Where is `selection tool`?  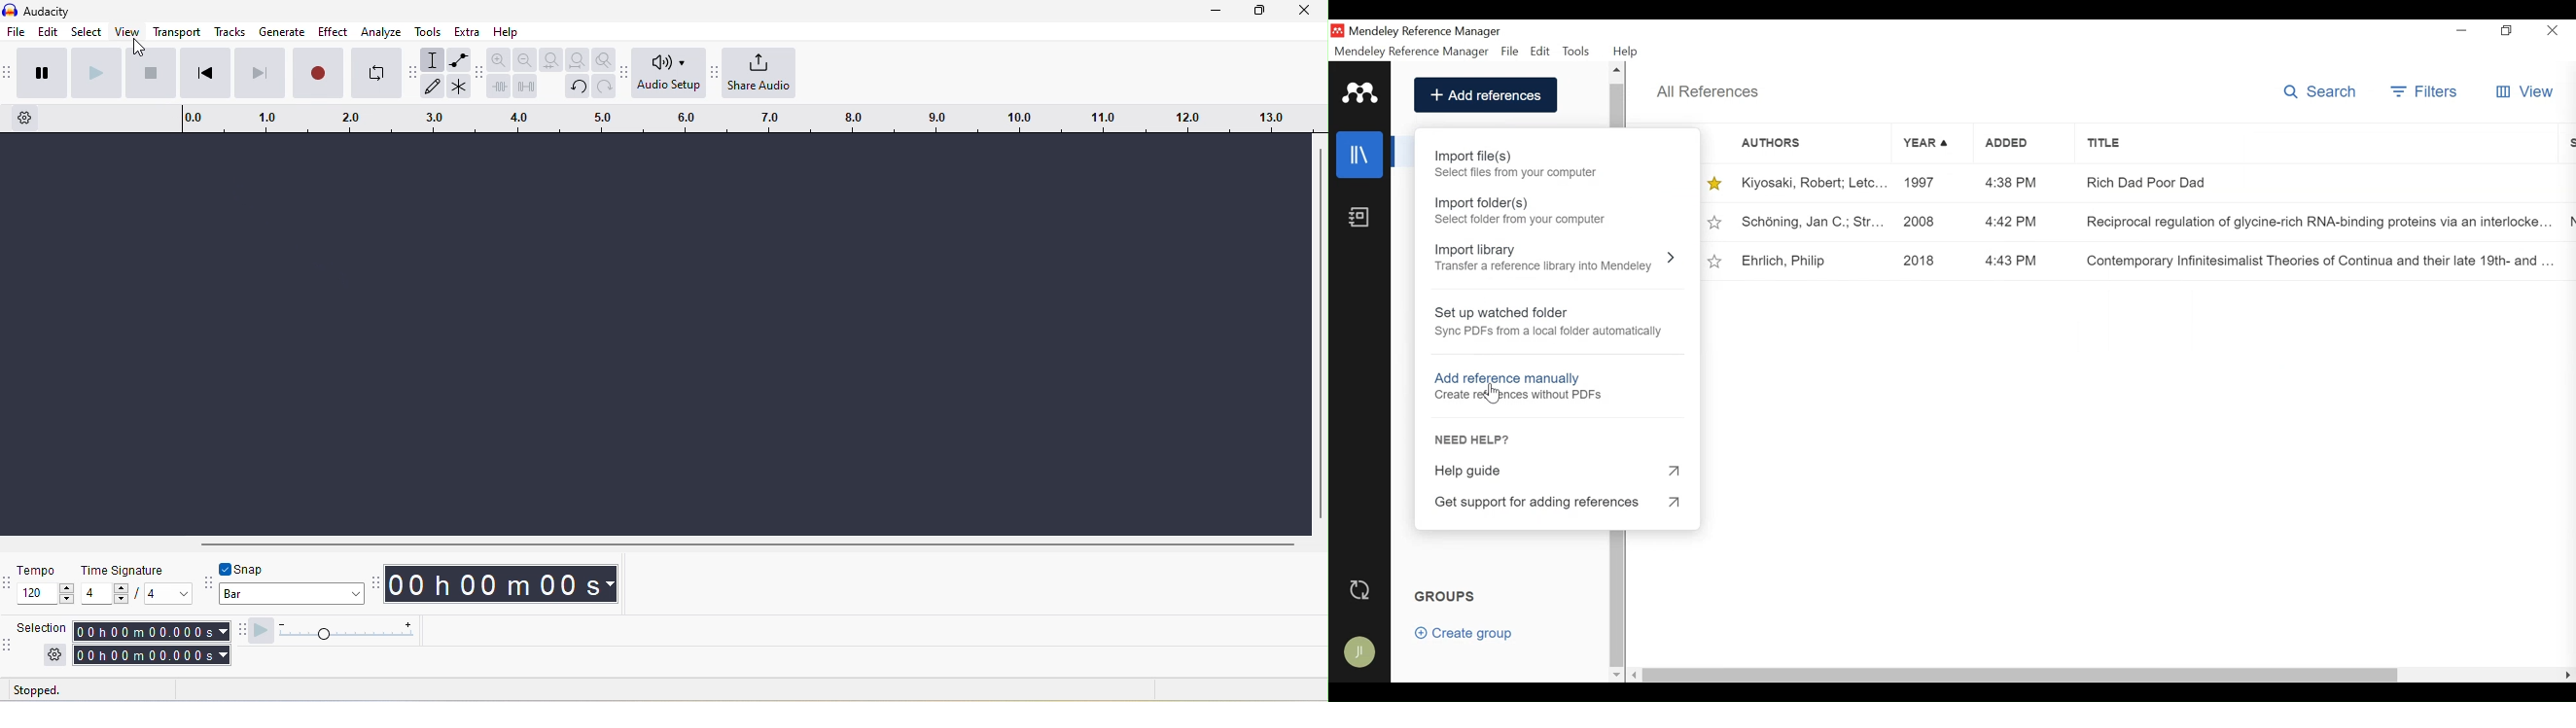 selection tool is located at coordinates (432, 59).